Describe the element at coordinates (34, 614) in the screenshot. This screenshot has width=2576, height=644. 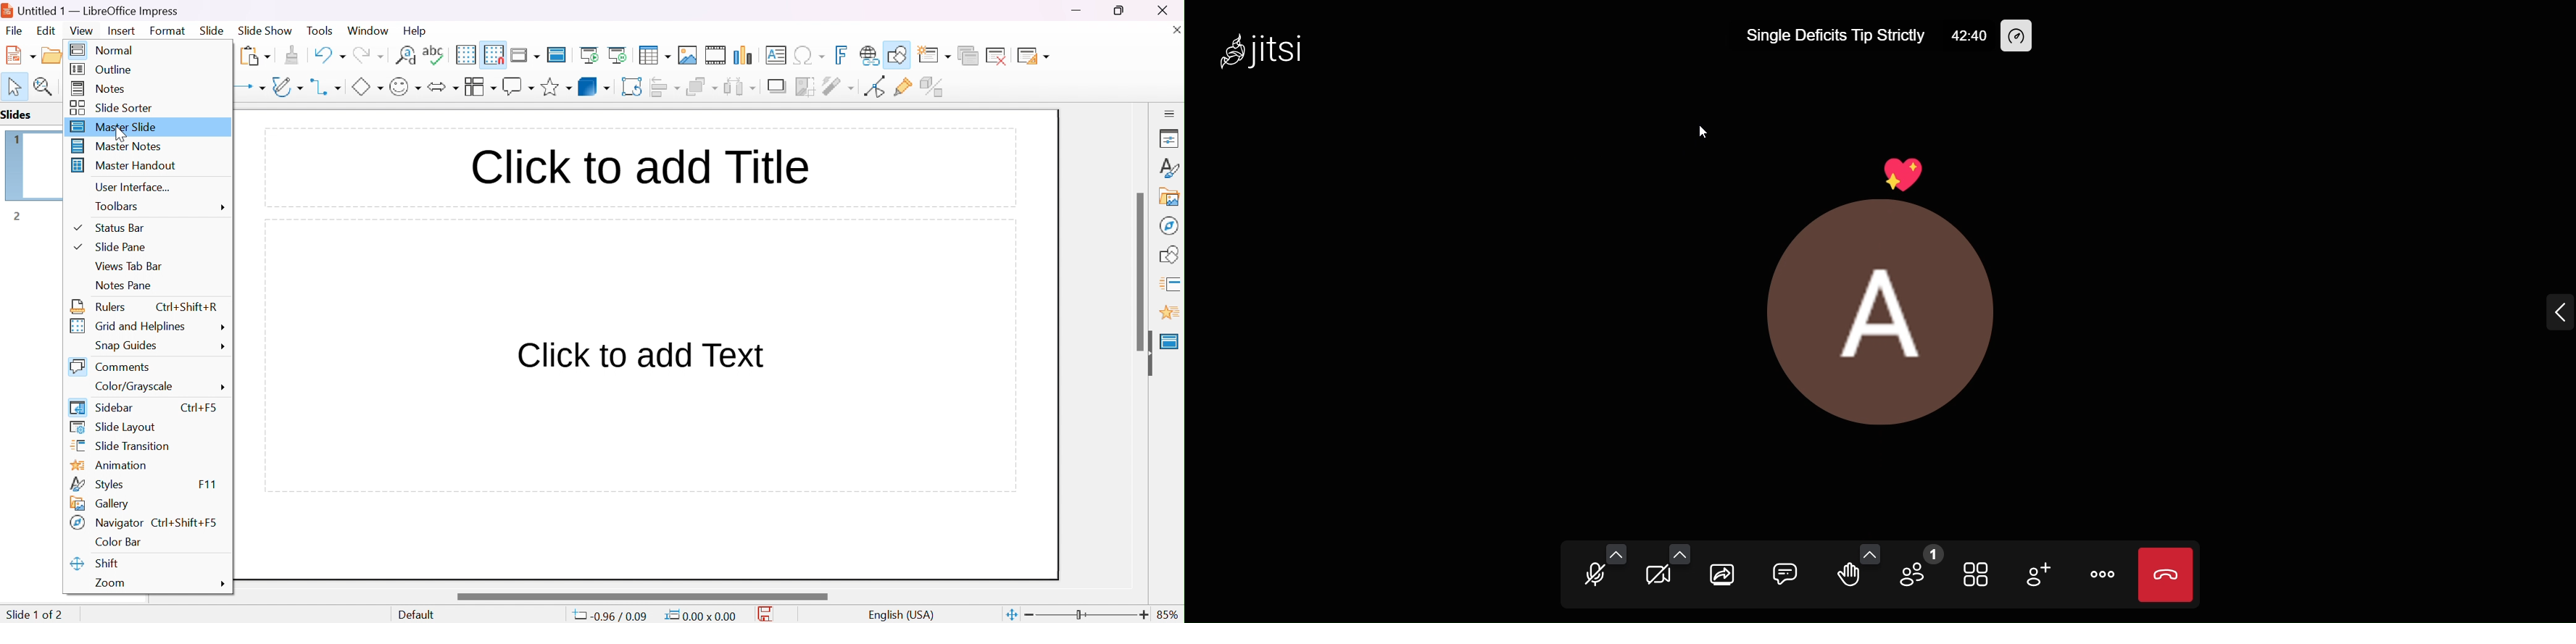
I see `slide 1 of 2` at that location.